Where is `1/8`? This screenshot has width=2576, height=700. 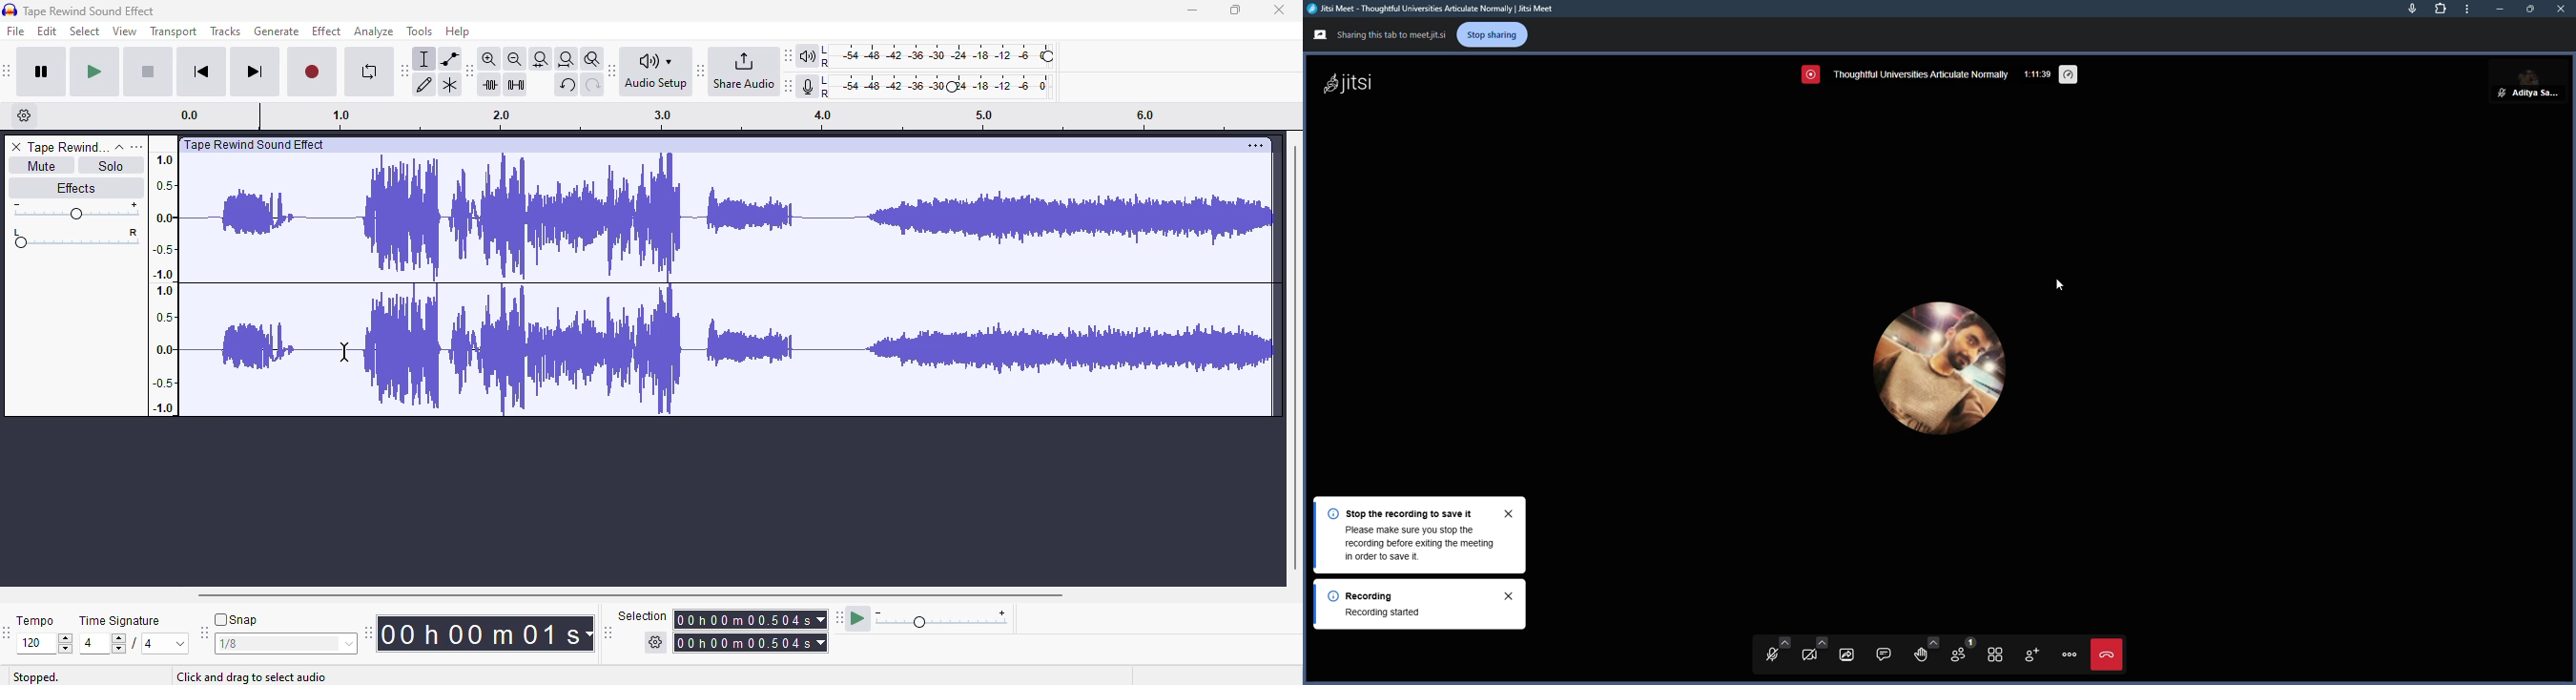
1/8 is located at coordinates (284, 644).